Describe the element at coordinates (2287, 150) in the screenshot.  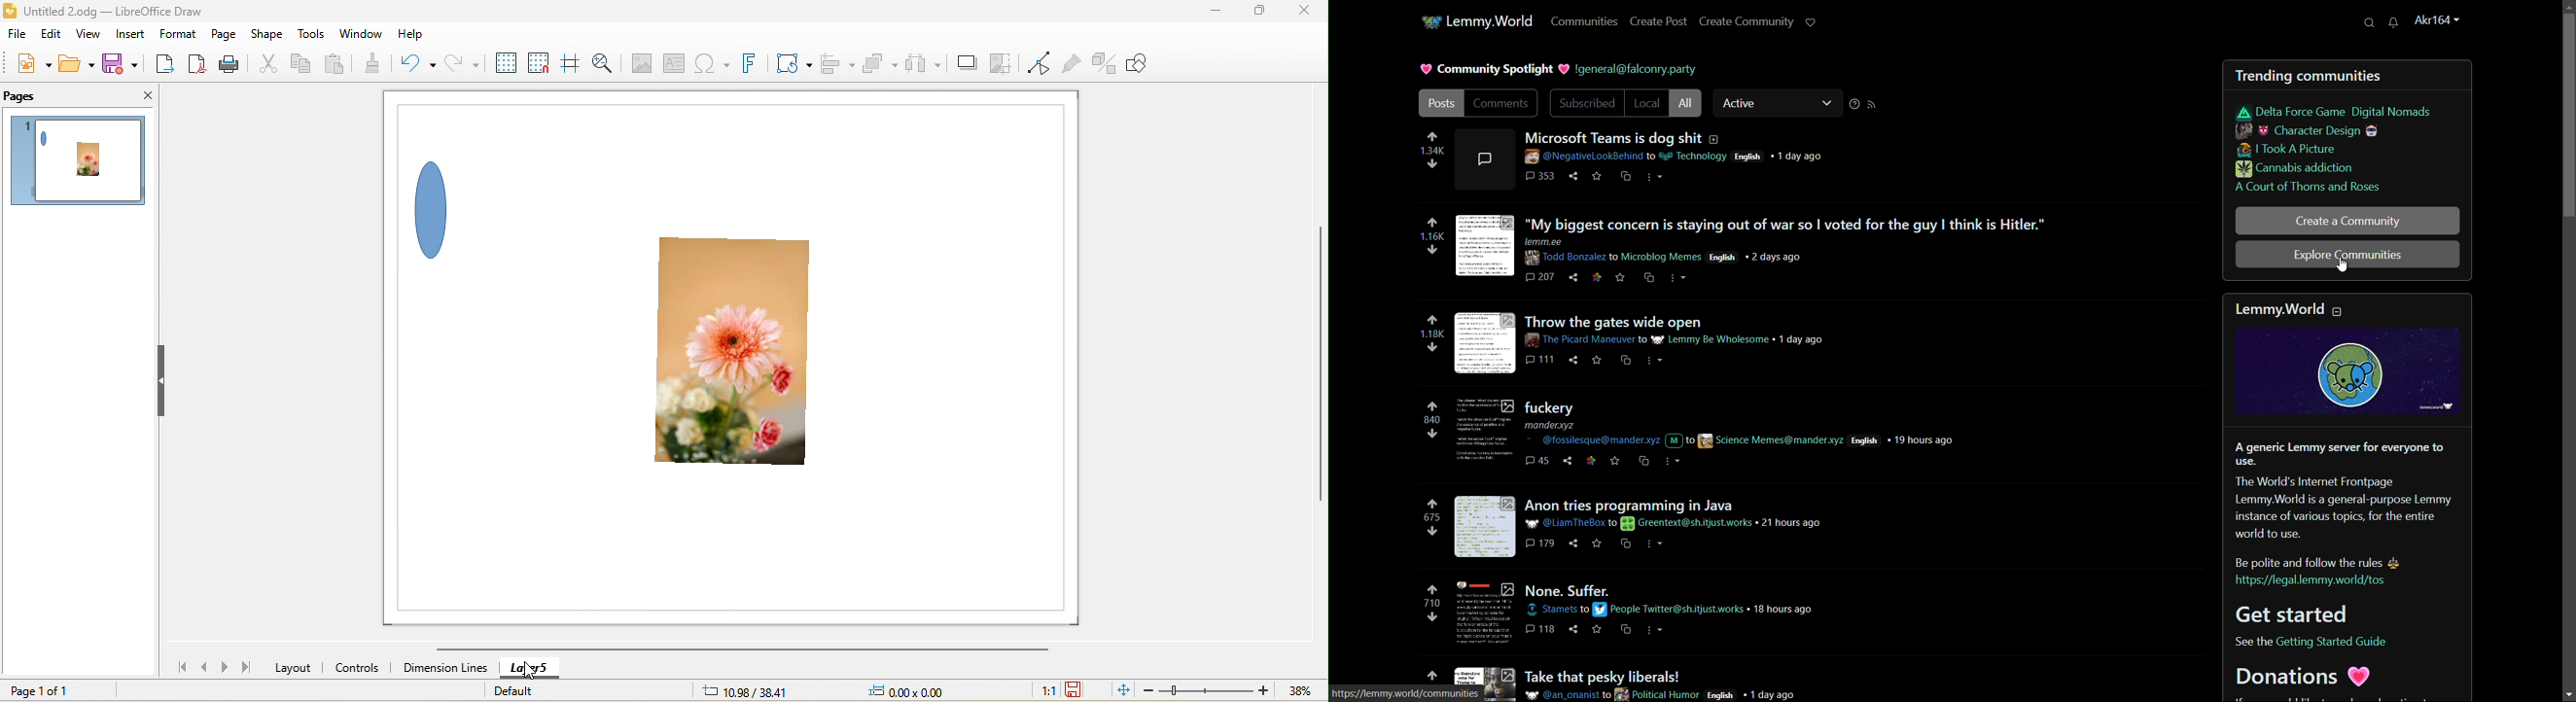
I see `i took a picture` at that location.